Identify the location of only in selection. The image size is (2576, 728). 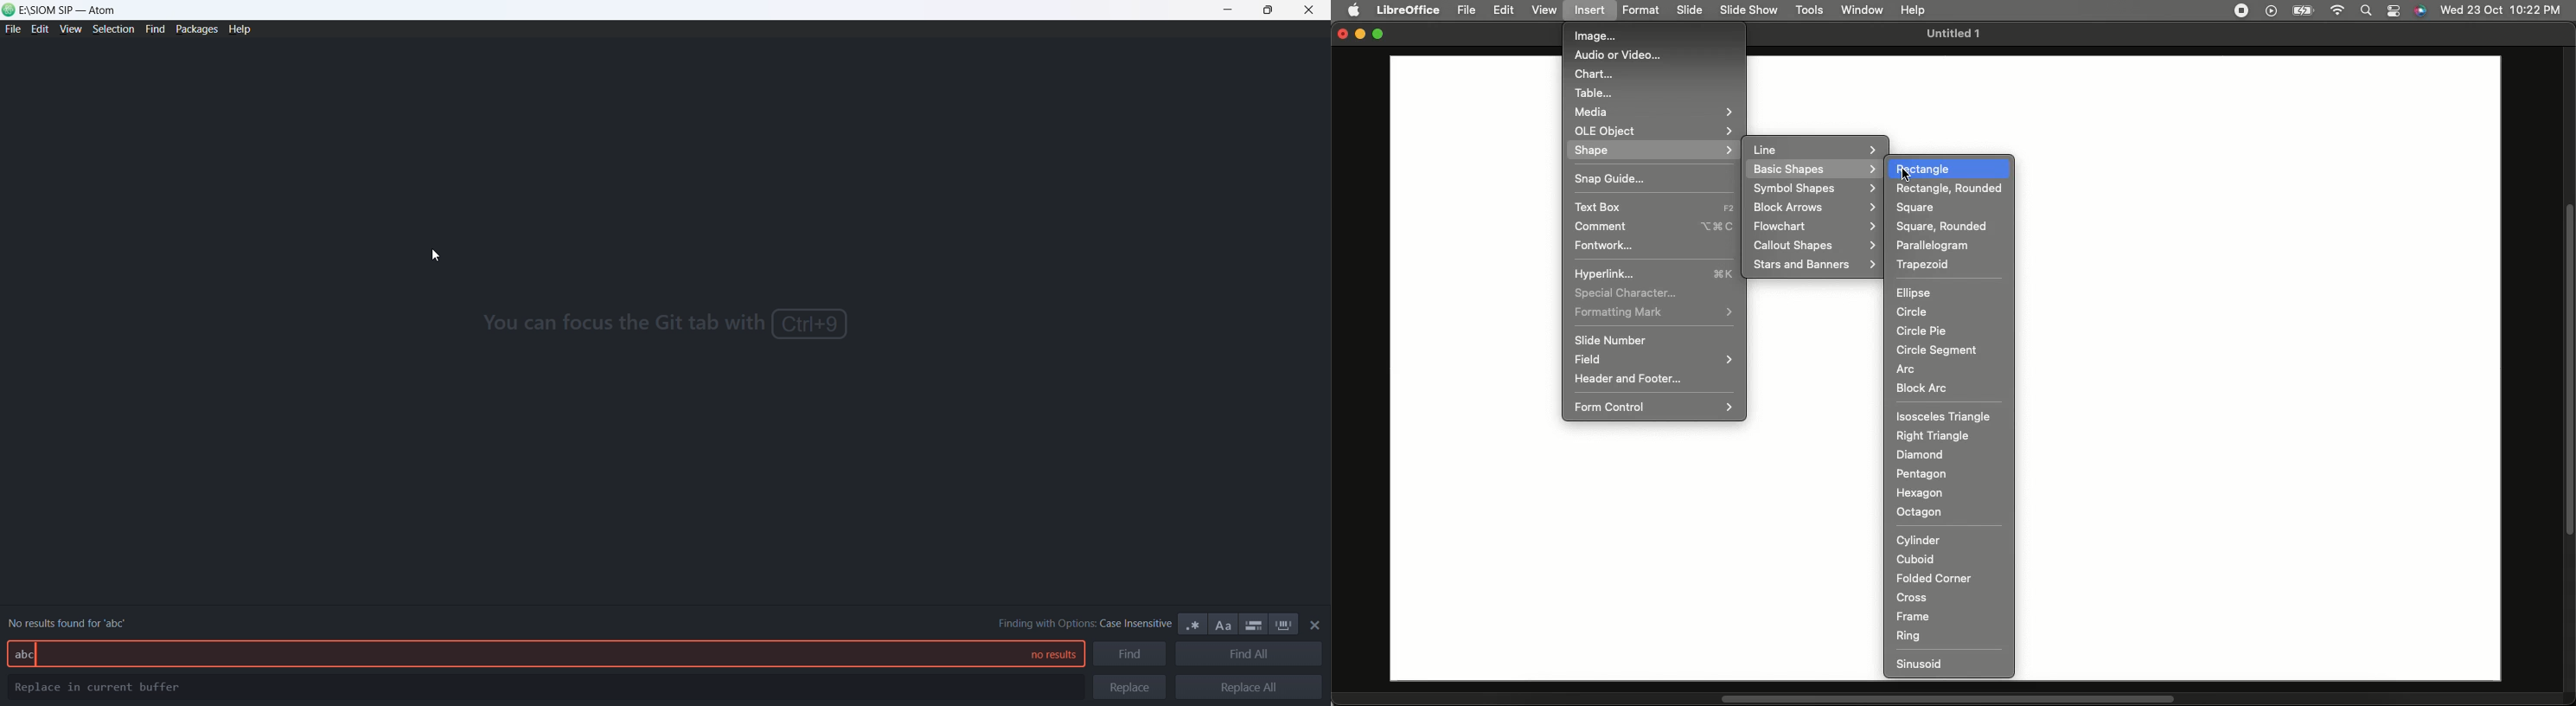
(1252, 624).